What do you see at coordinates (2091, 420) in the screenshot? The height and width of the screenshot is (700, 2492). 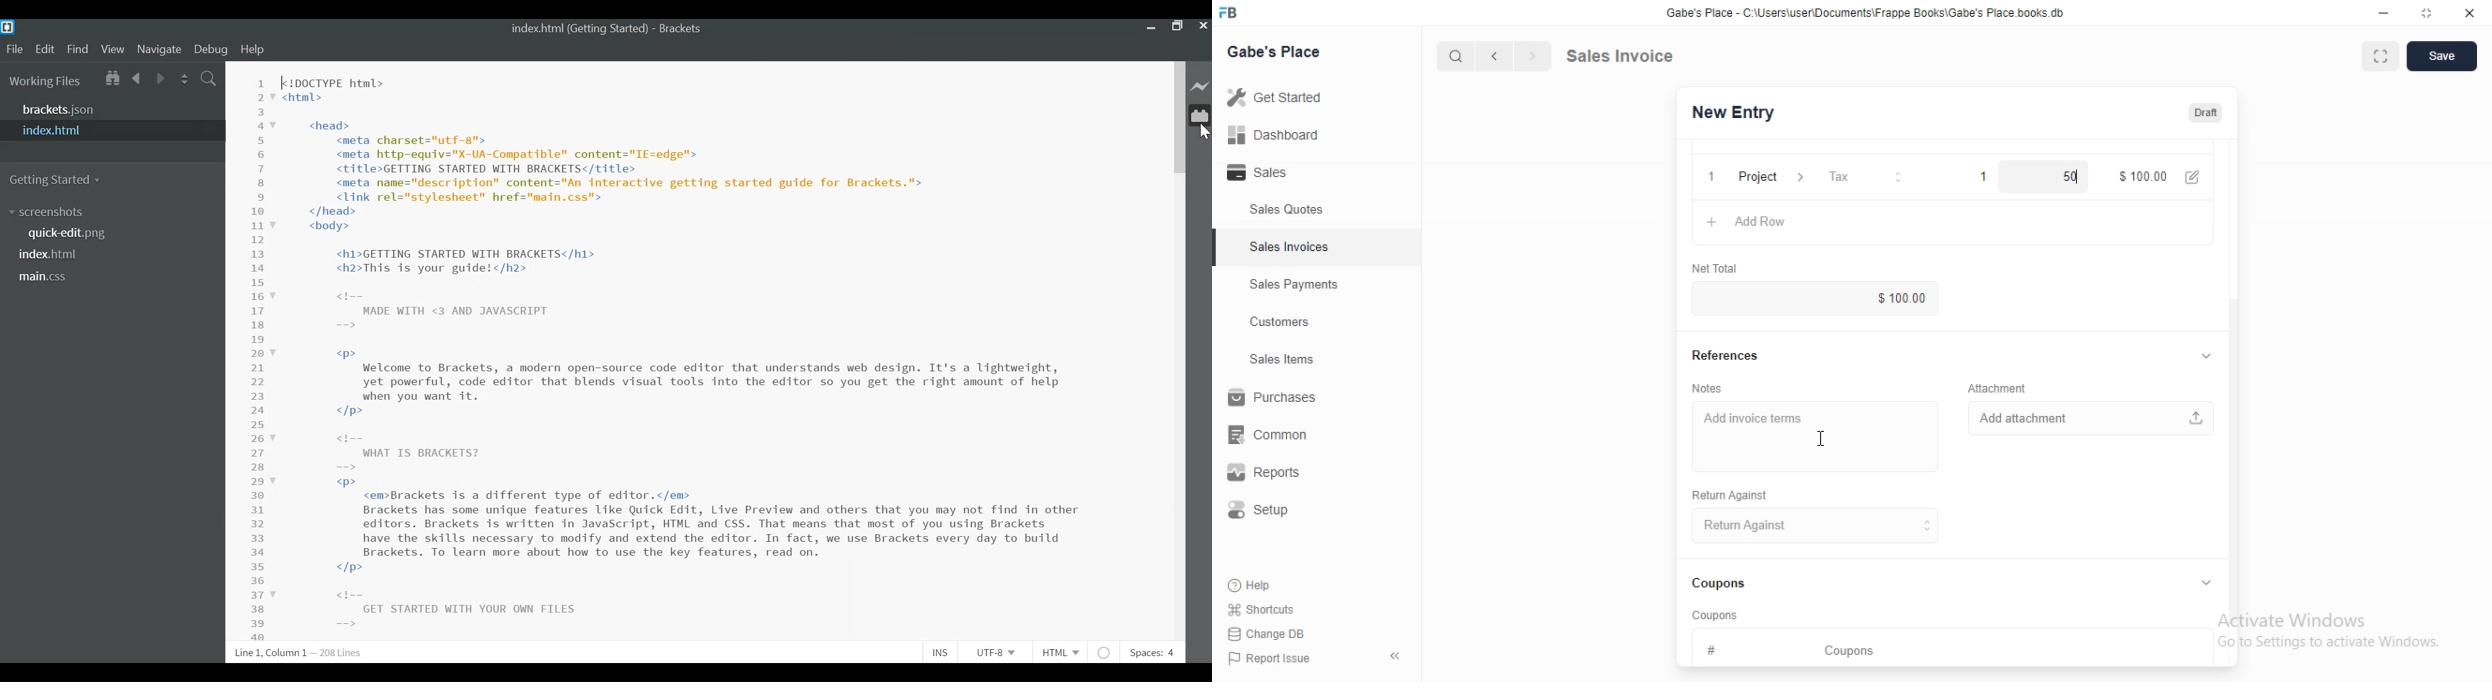 I see `Add attachment` at bounding box center [2091, 420].